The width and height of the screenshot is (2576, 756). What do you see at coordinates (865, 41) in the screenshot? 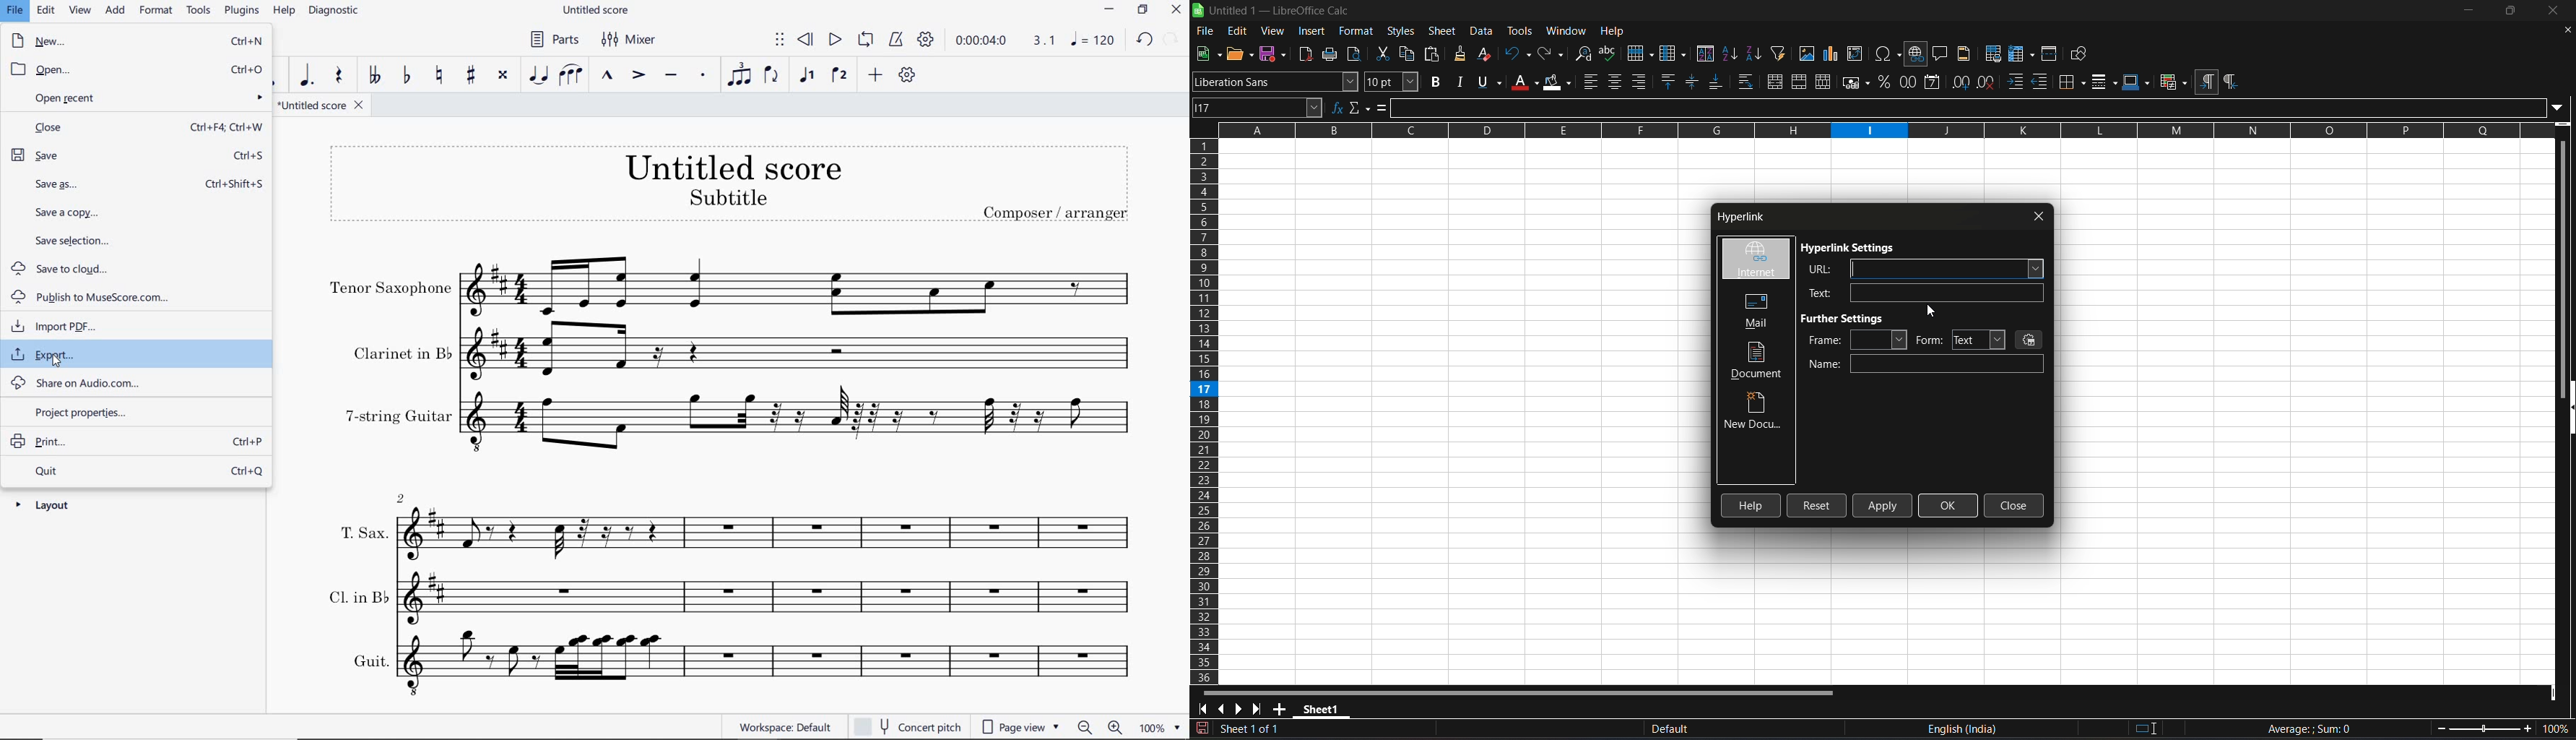
I see `LOOP PLAYBACK` at bounding box center [865, 41].